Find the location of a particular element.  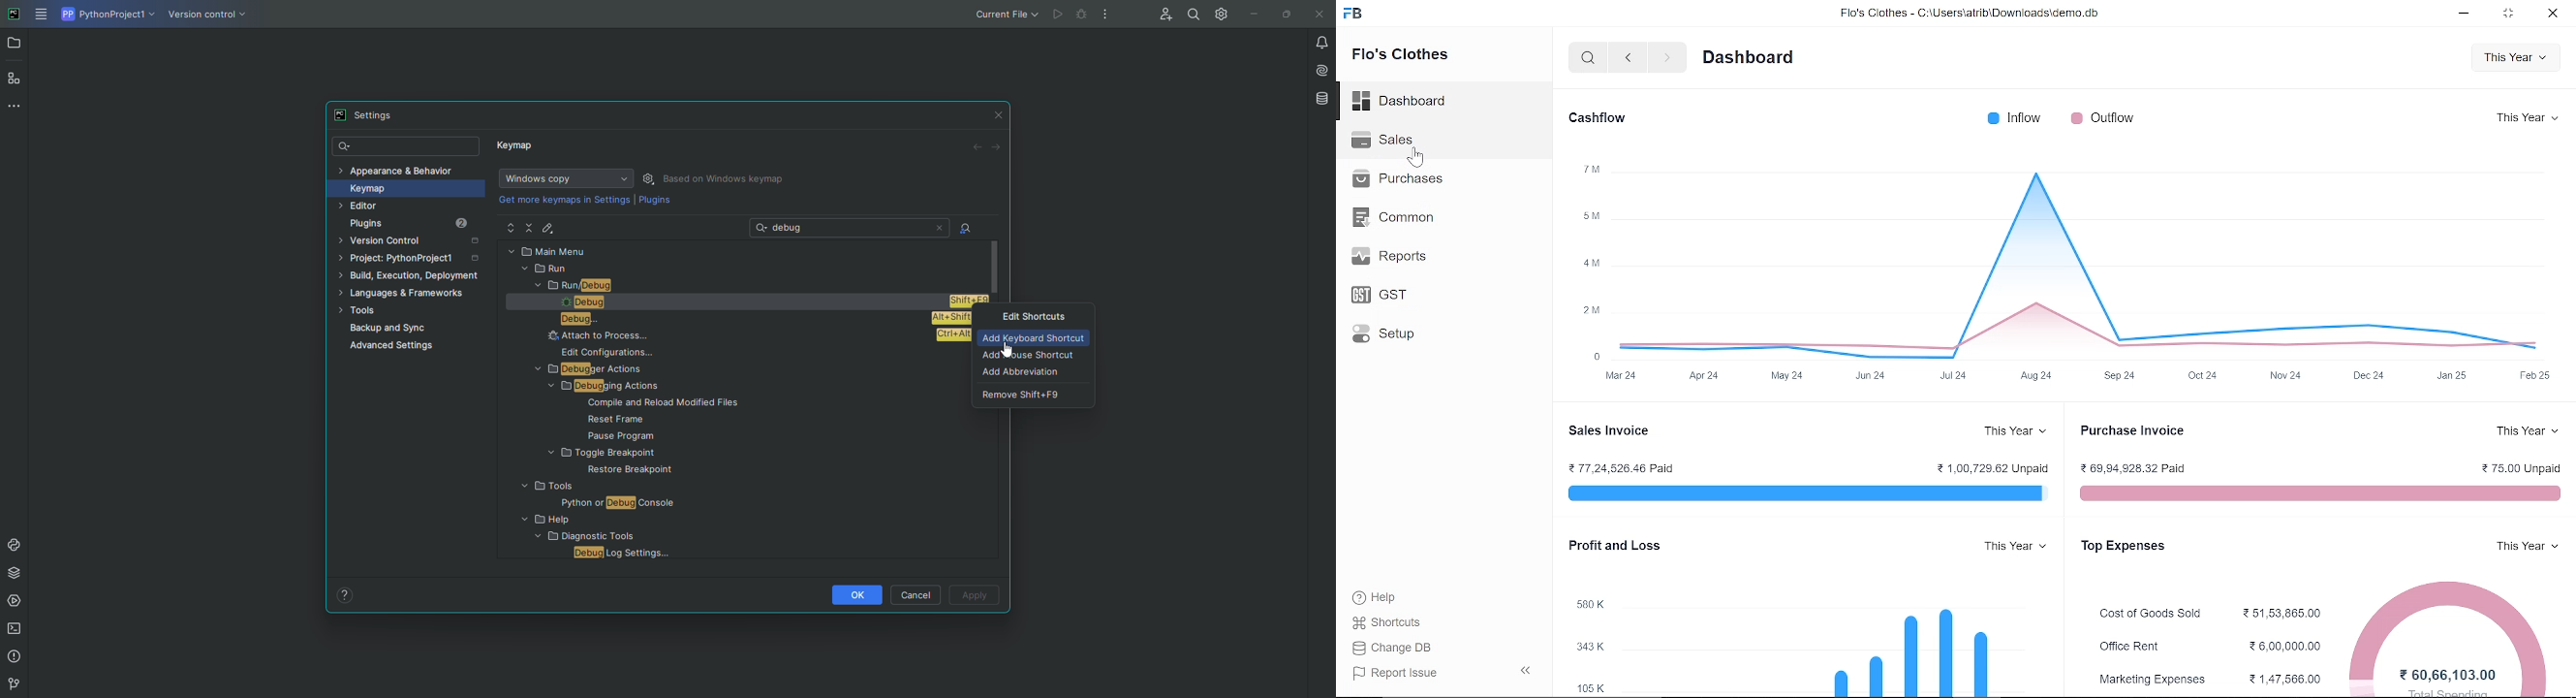

Python project is located at coordinates (107, 15).